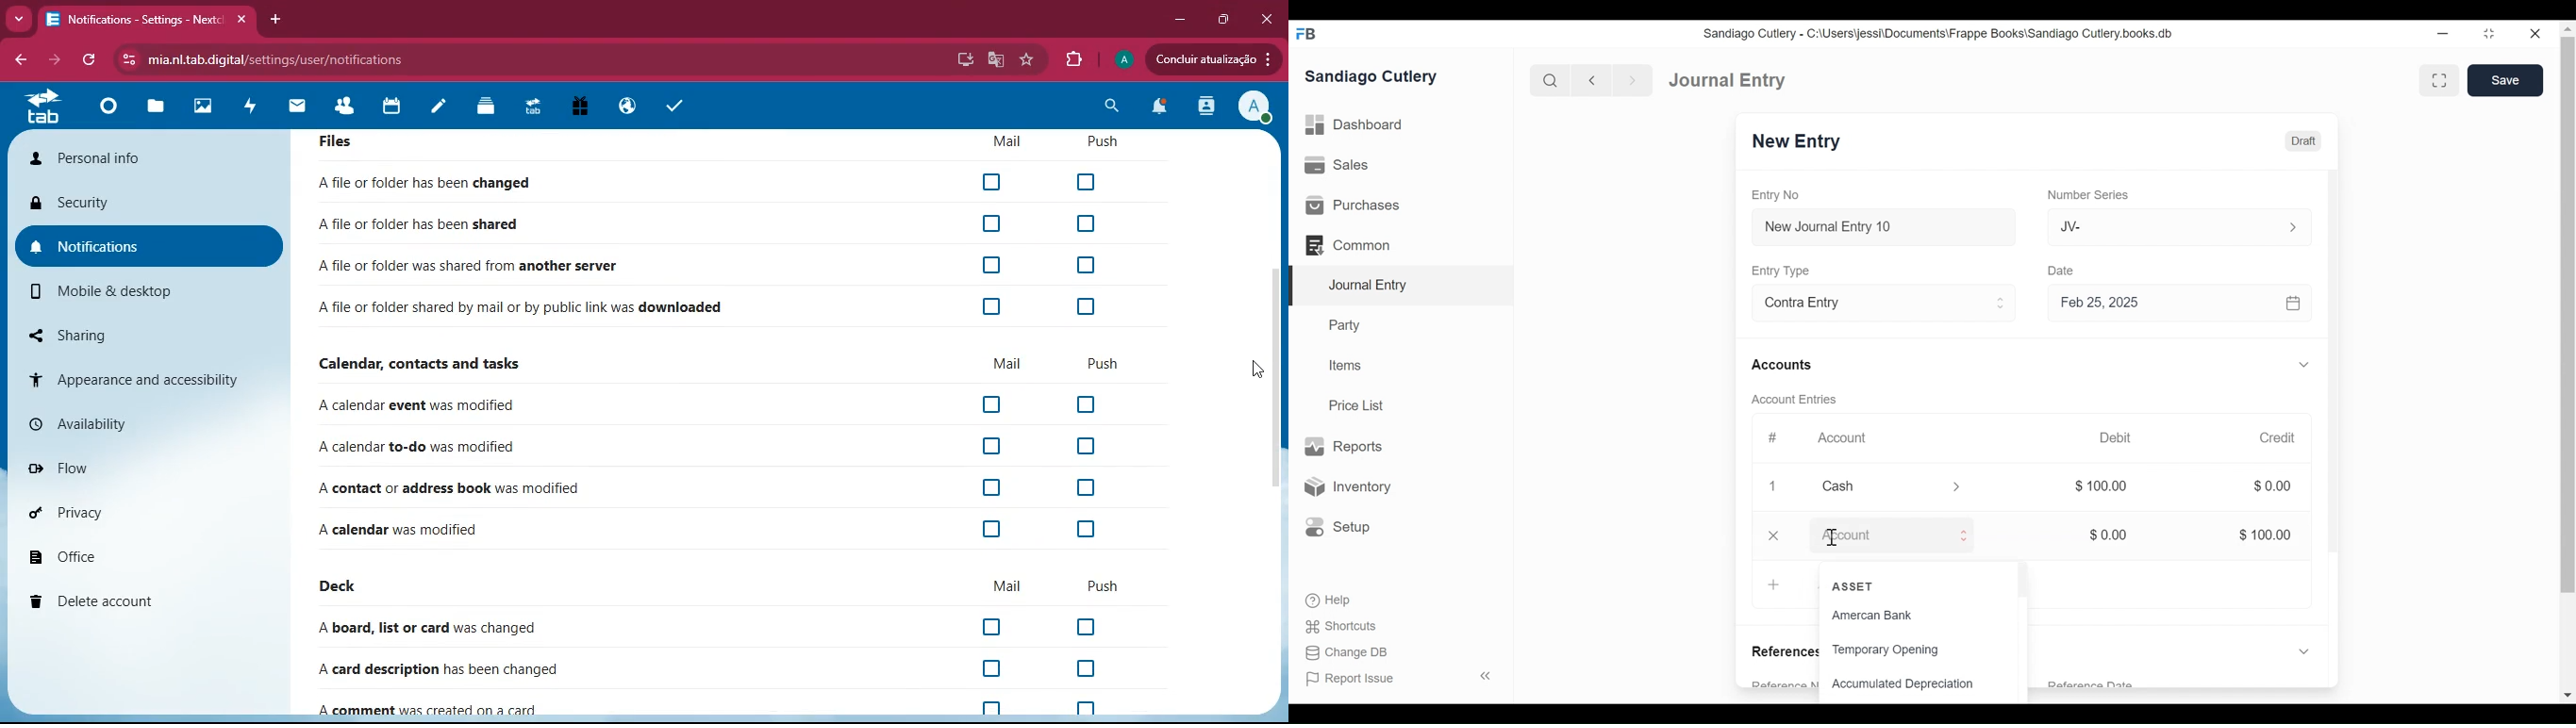 Image resolution: width=2576 pixels, height=728 pixels. What do you see at coordinates (1326, 599) in the screenshot?
I see `Help` at bounding box center [1326, 599].